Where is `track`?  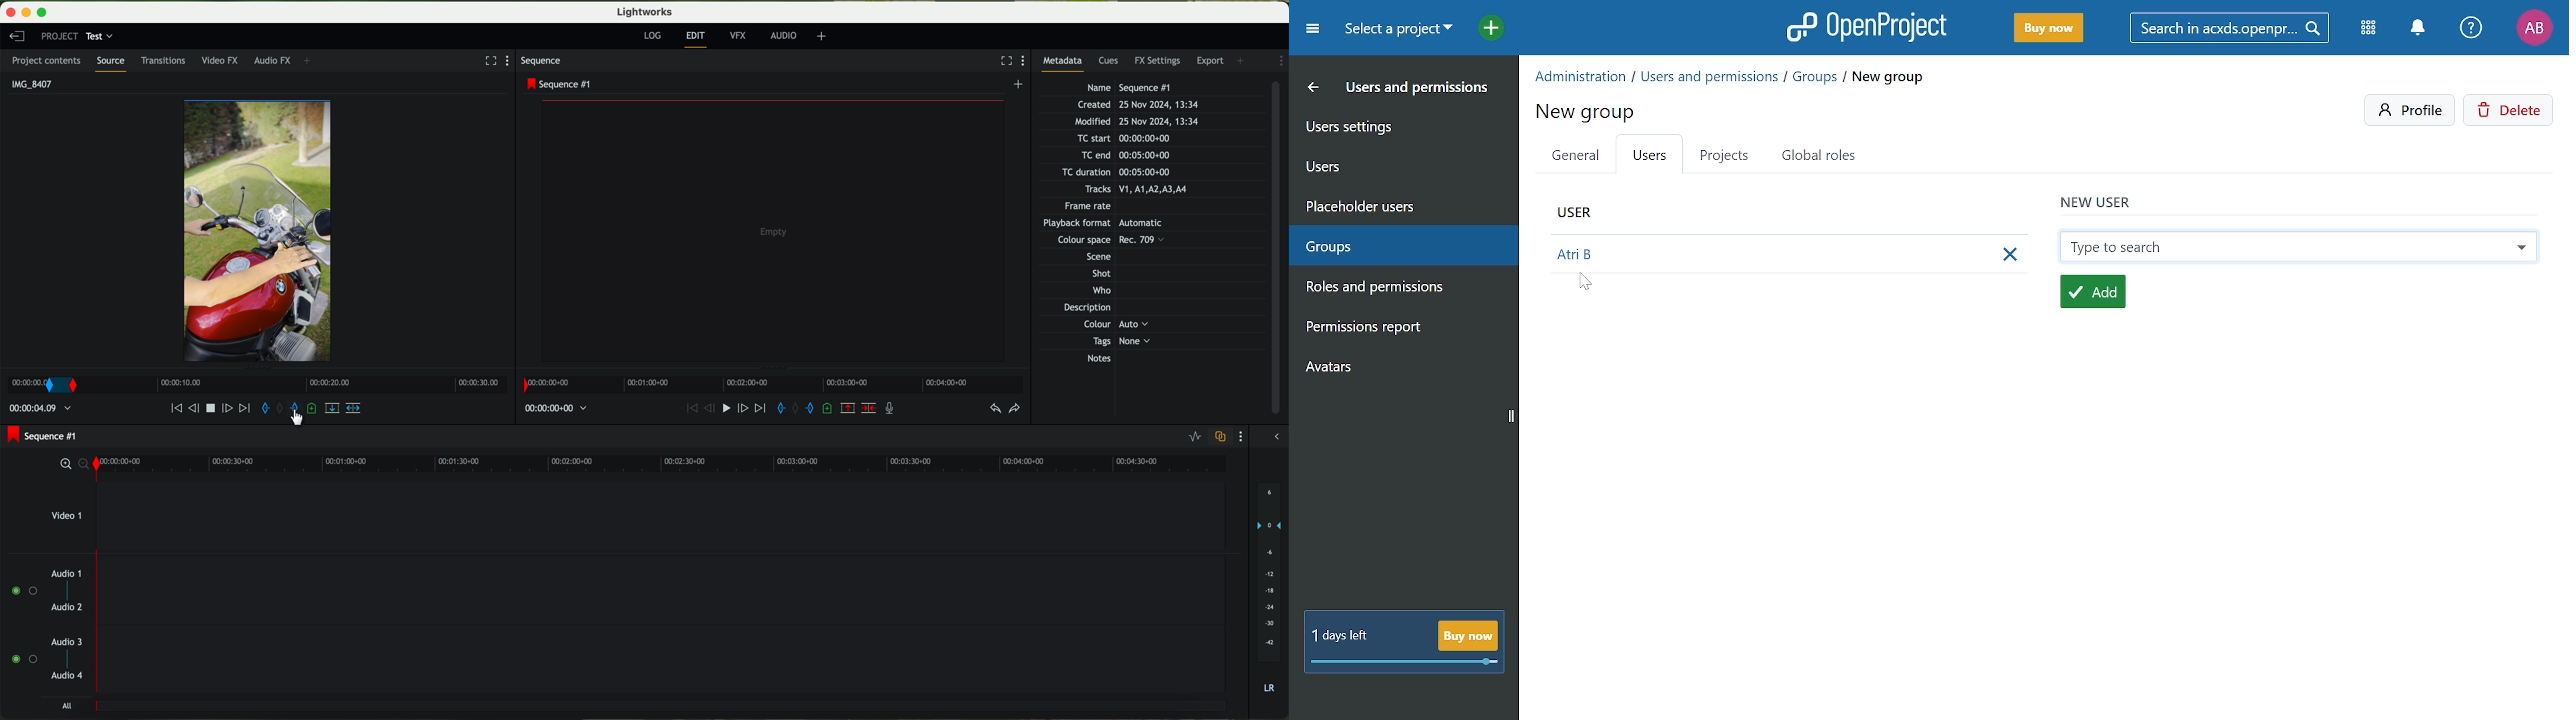 track is located at coordinates (663, 587).